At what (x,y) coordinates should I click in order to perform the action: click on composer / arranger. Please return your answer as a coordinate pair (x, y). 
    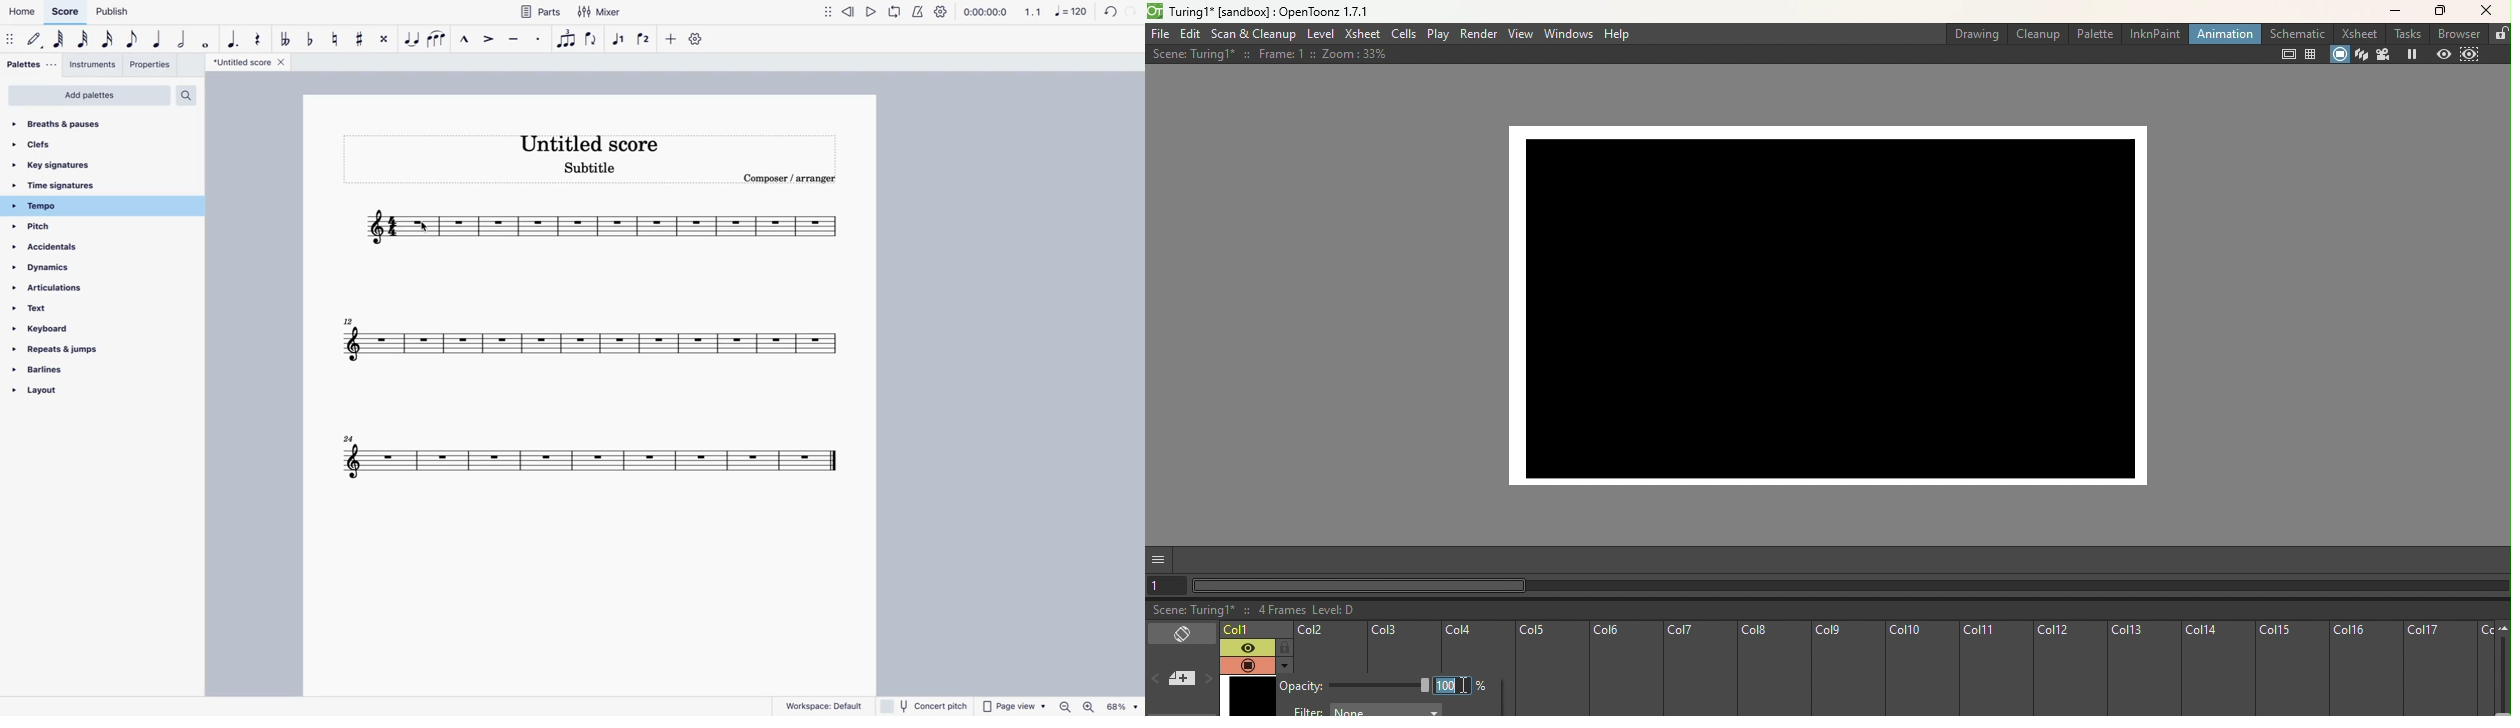
    Looking at the image, I should click on (788, 180).